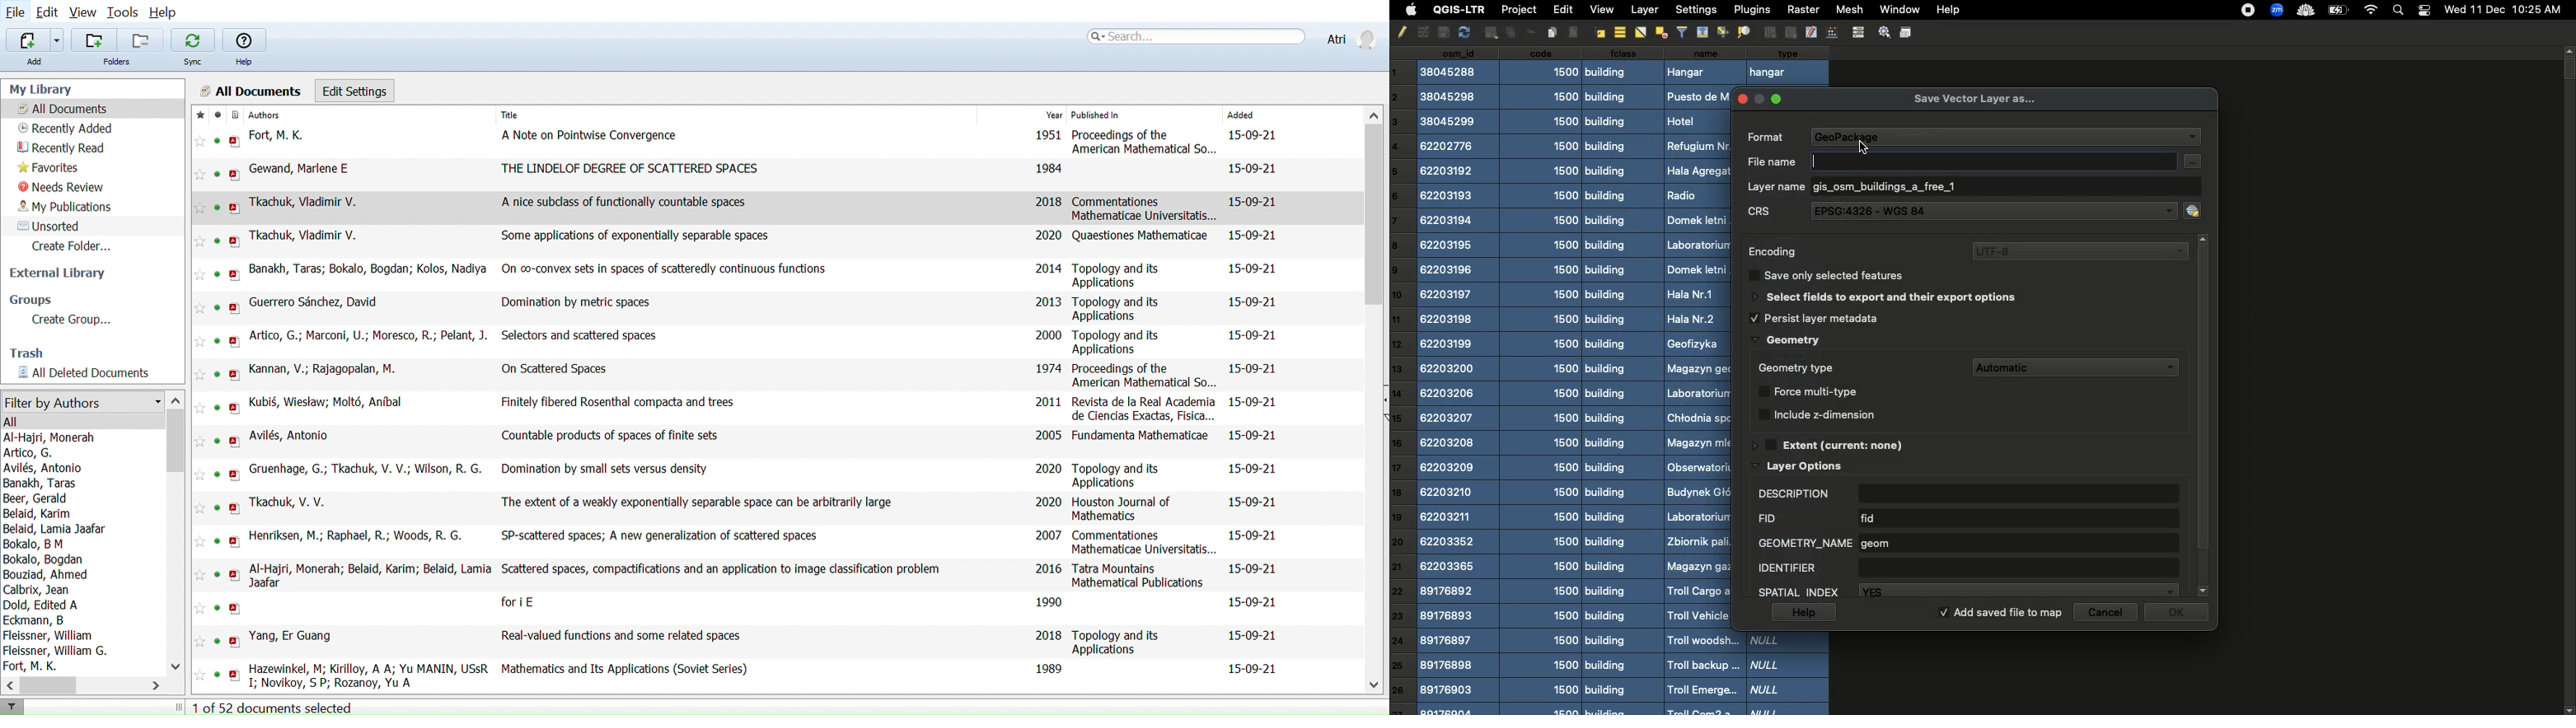 This screenshot has width=2576, height=728. I want to click on My publications, so click(67, 207).